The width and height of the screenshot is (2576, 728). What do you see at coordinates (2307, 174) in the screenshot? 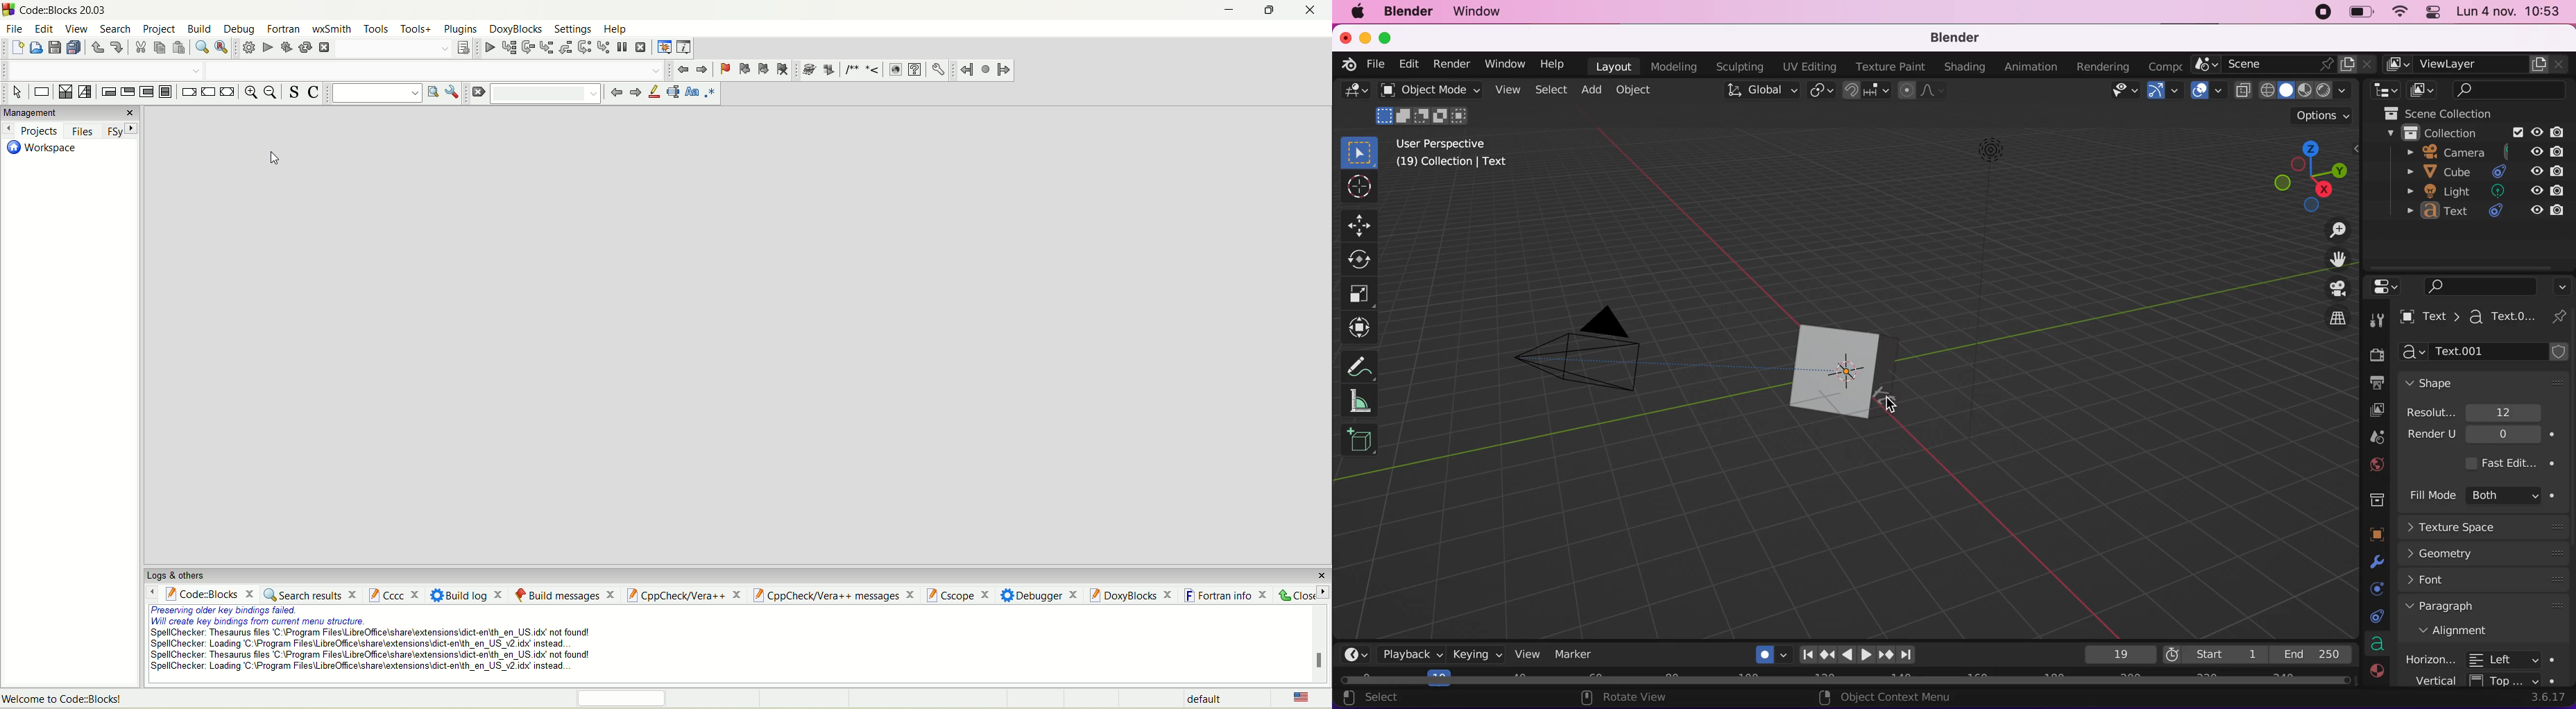
I see `click, shortcut, drag` at bounding box center [2307, 174].